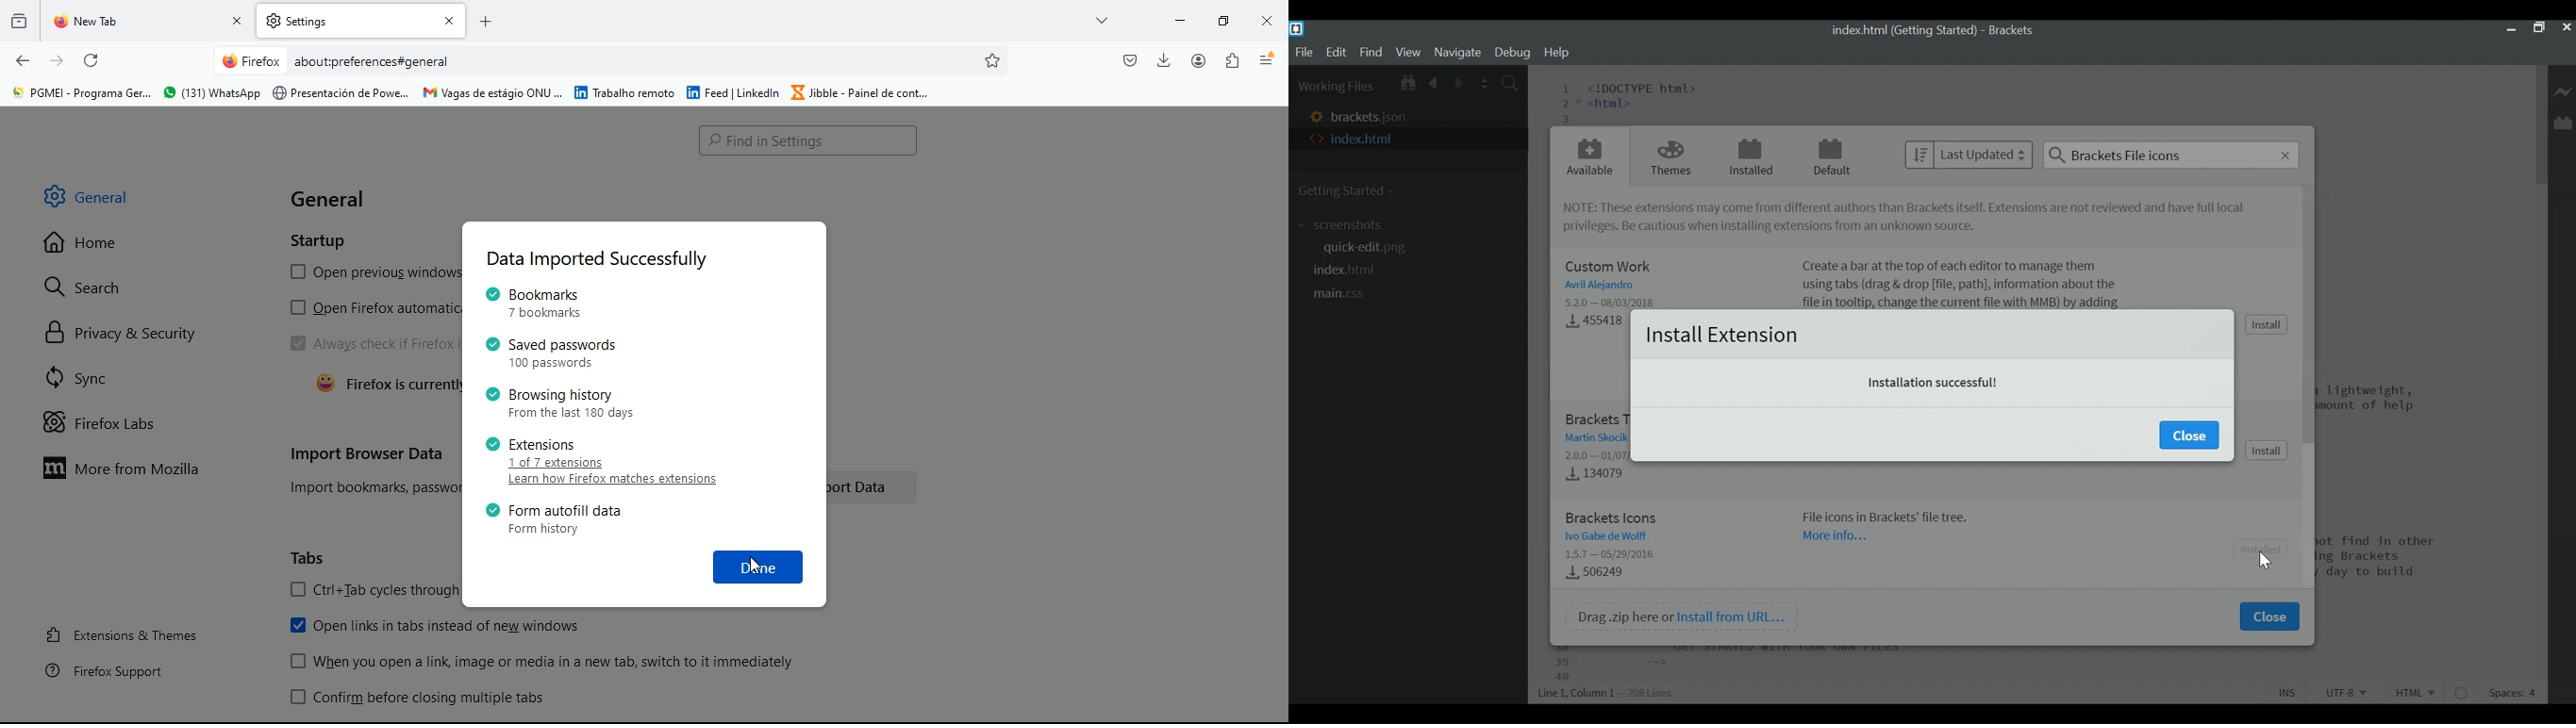  I want to click on main.css, so click(1347, 295).